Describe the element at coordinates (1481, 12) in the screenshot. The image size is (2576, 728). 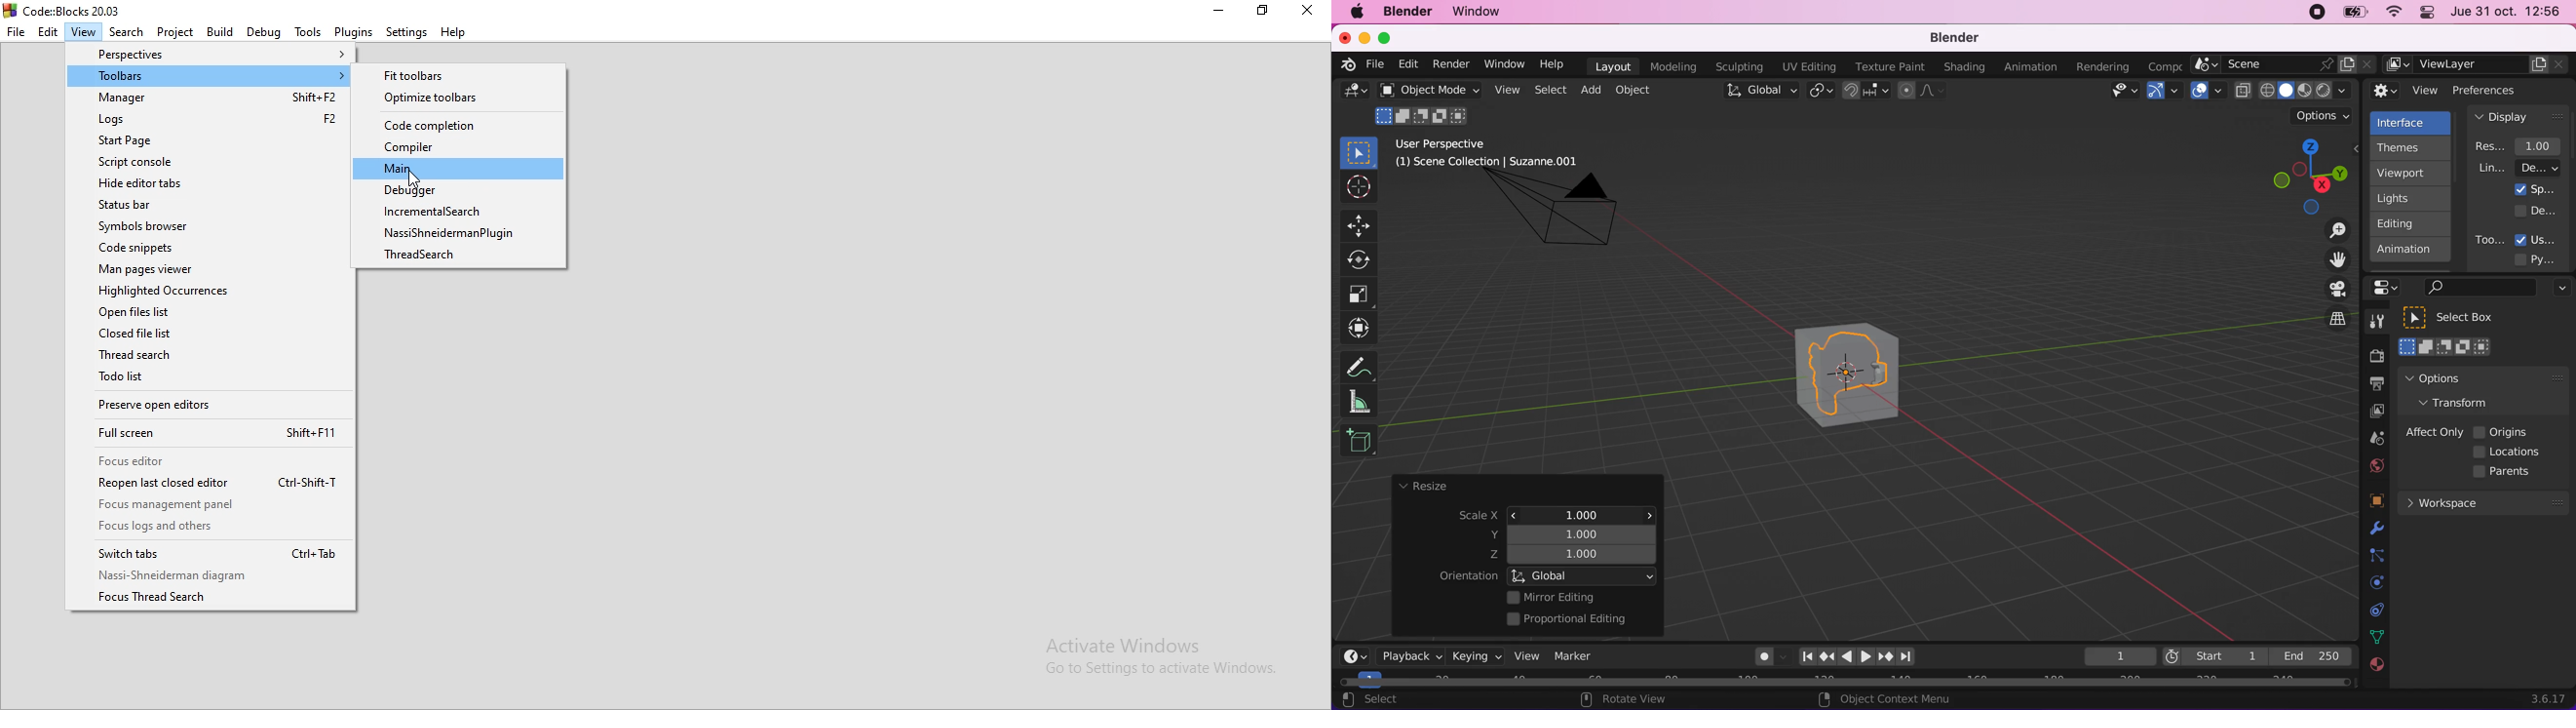
I see `window` at that location.